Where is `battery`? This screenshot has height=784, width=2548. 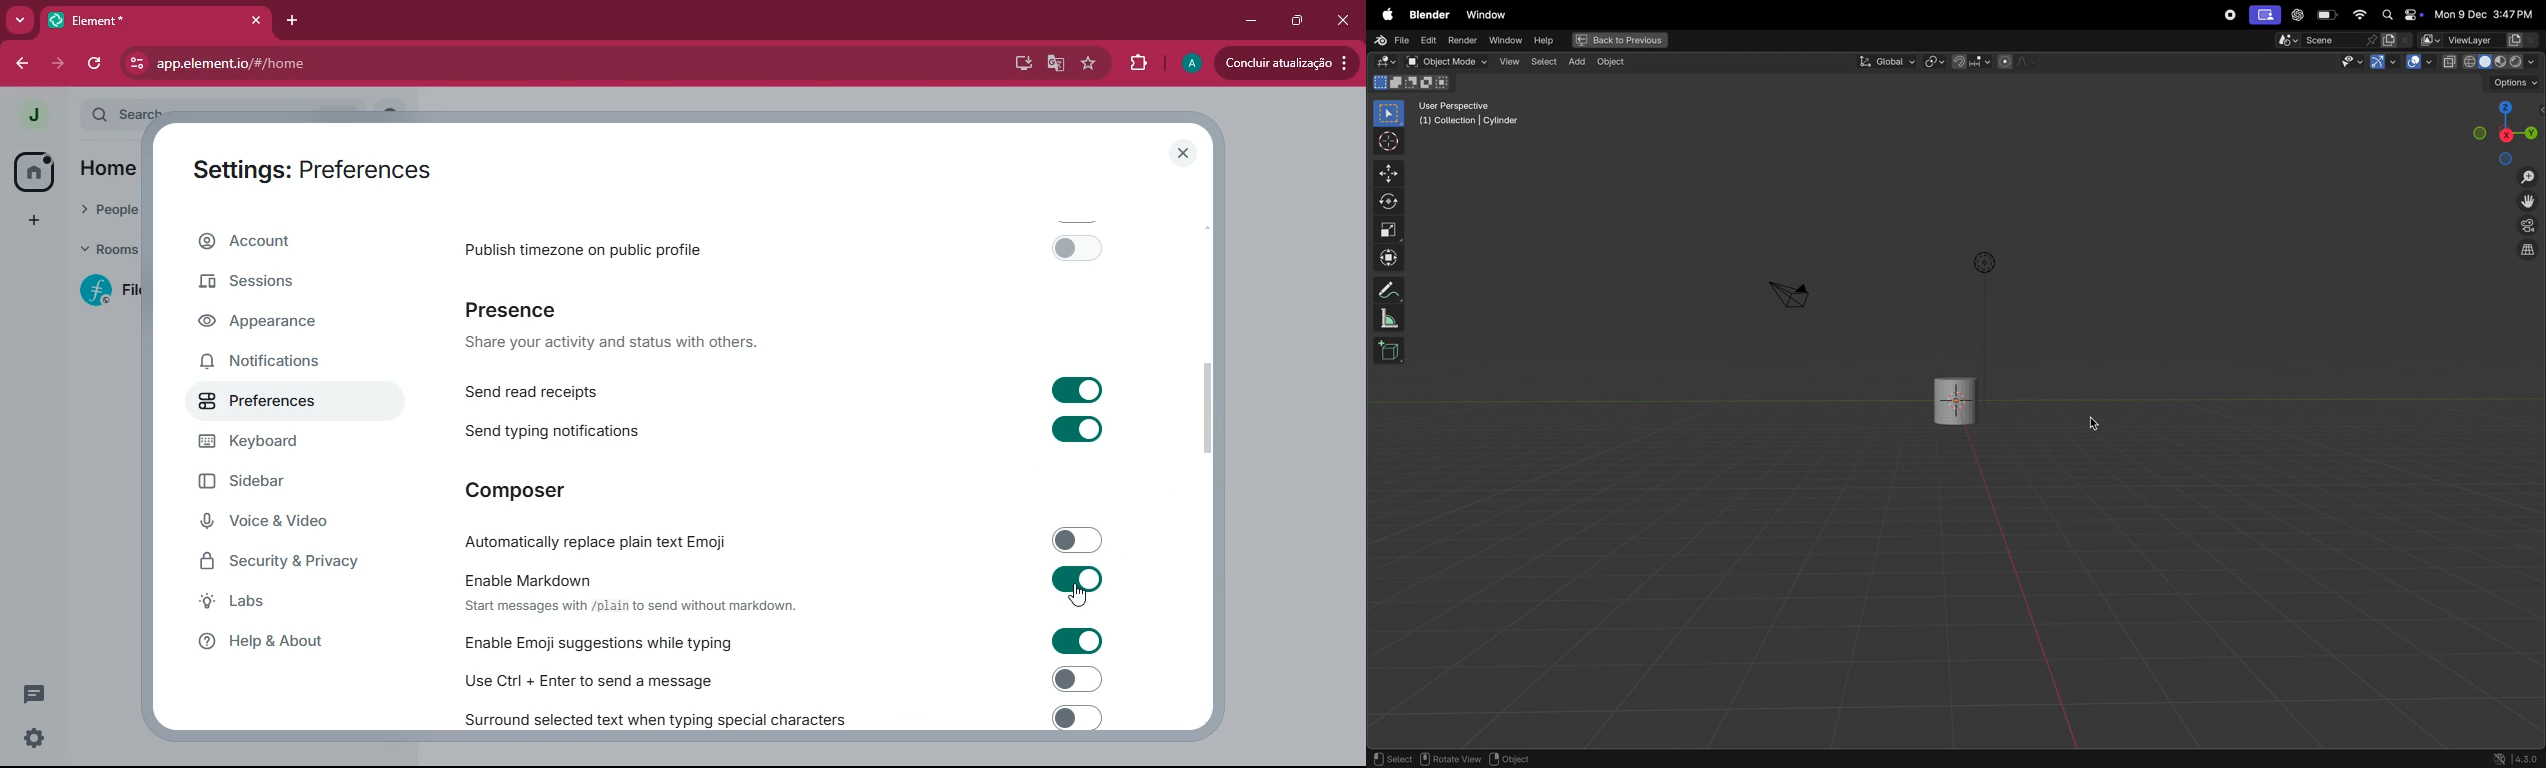
battery is located at coordinates (2329, 15).